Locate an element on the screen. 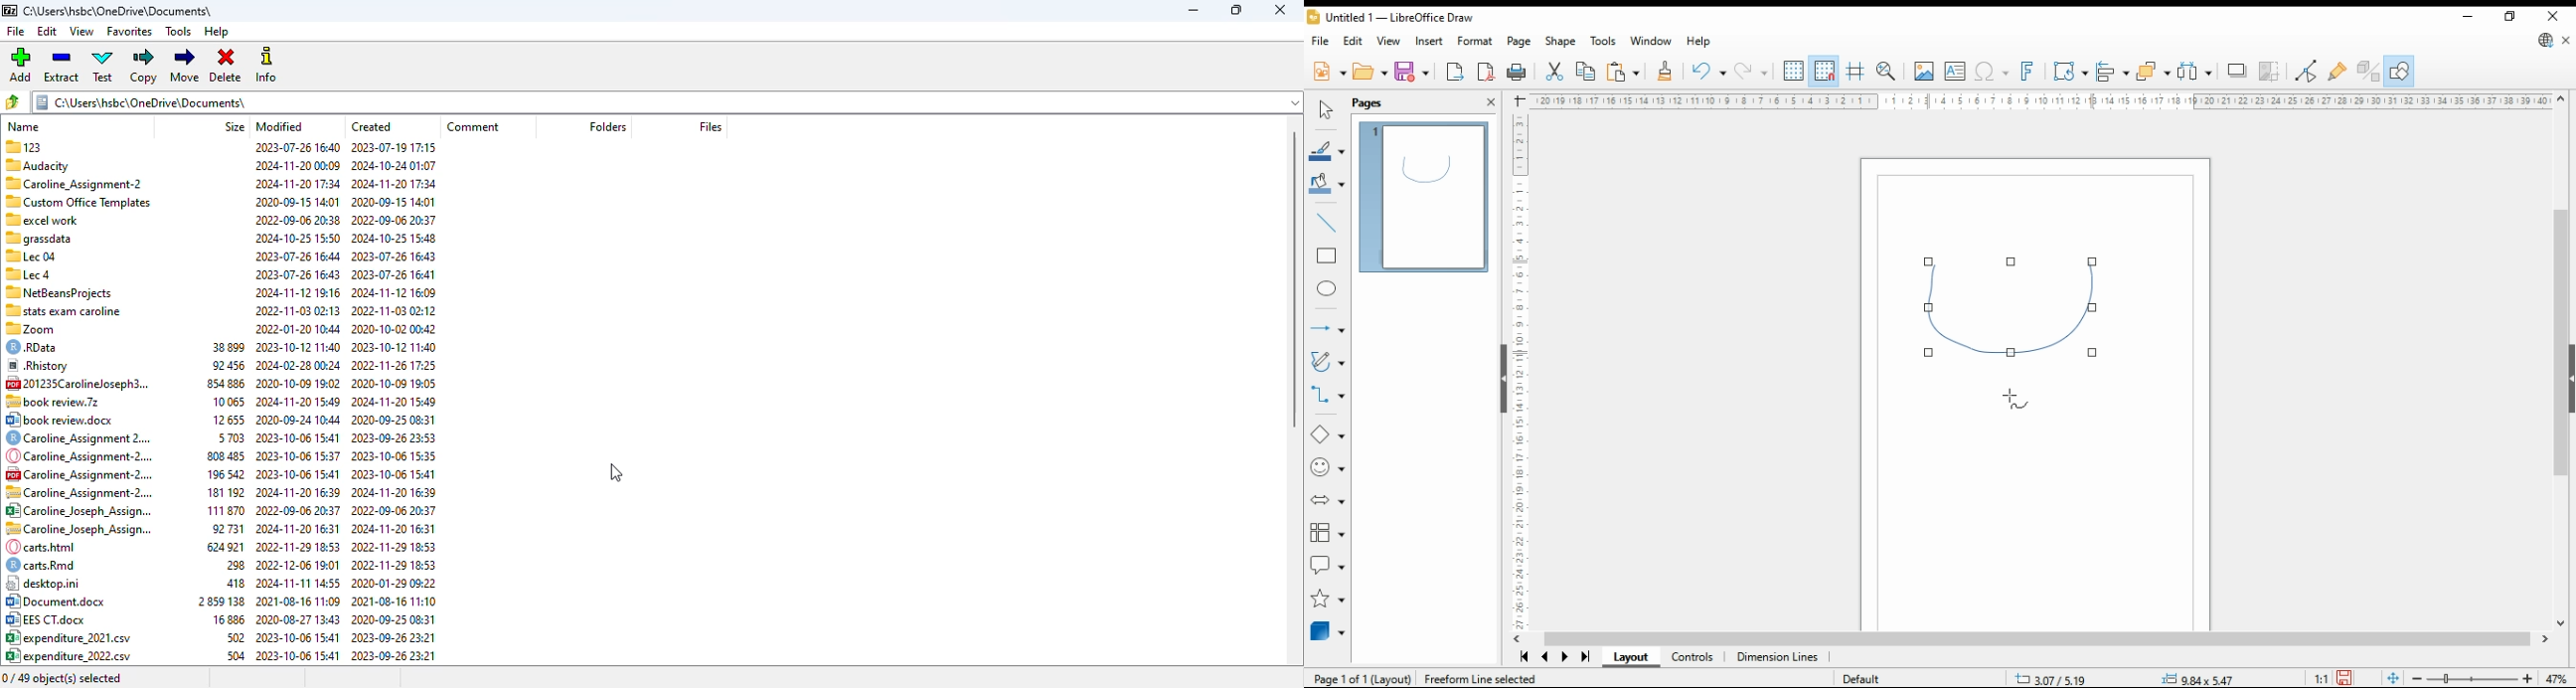 This screenshot has width=2576, height=700. shape is located at coordinates (2015, 311).